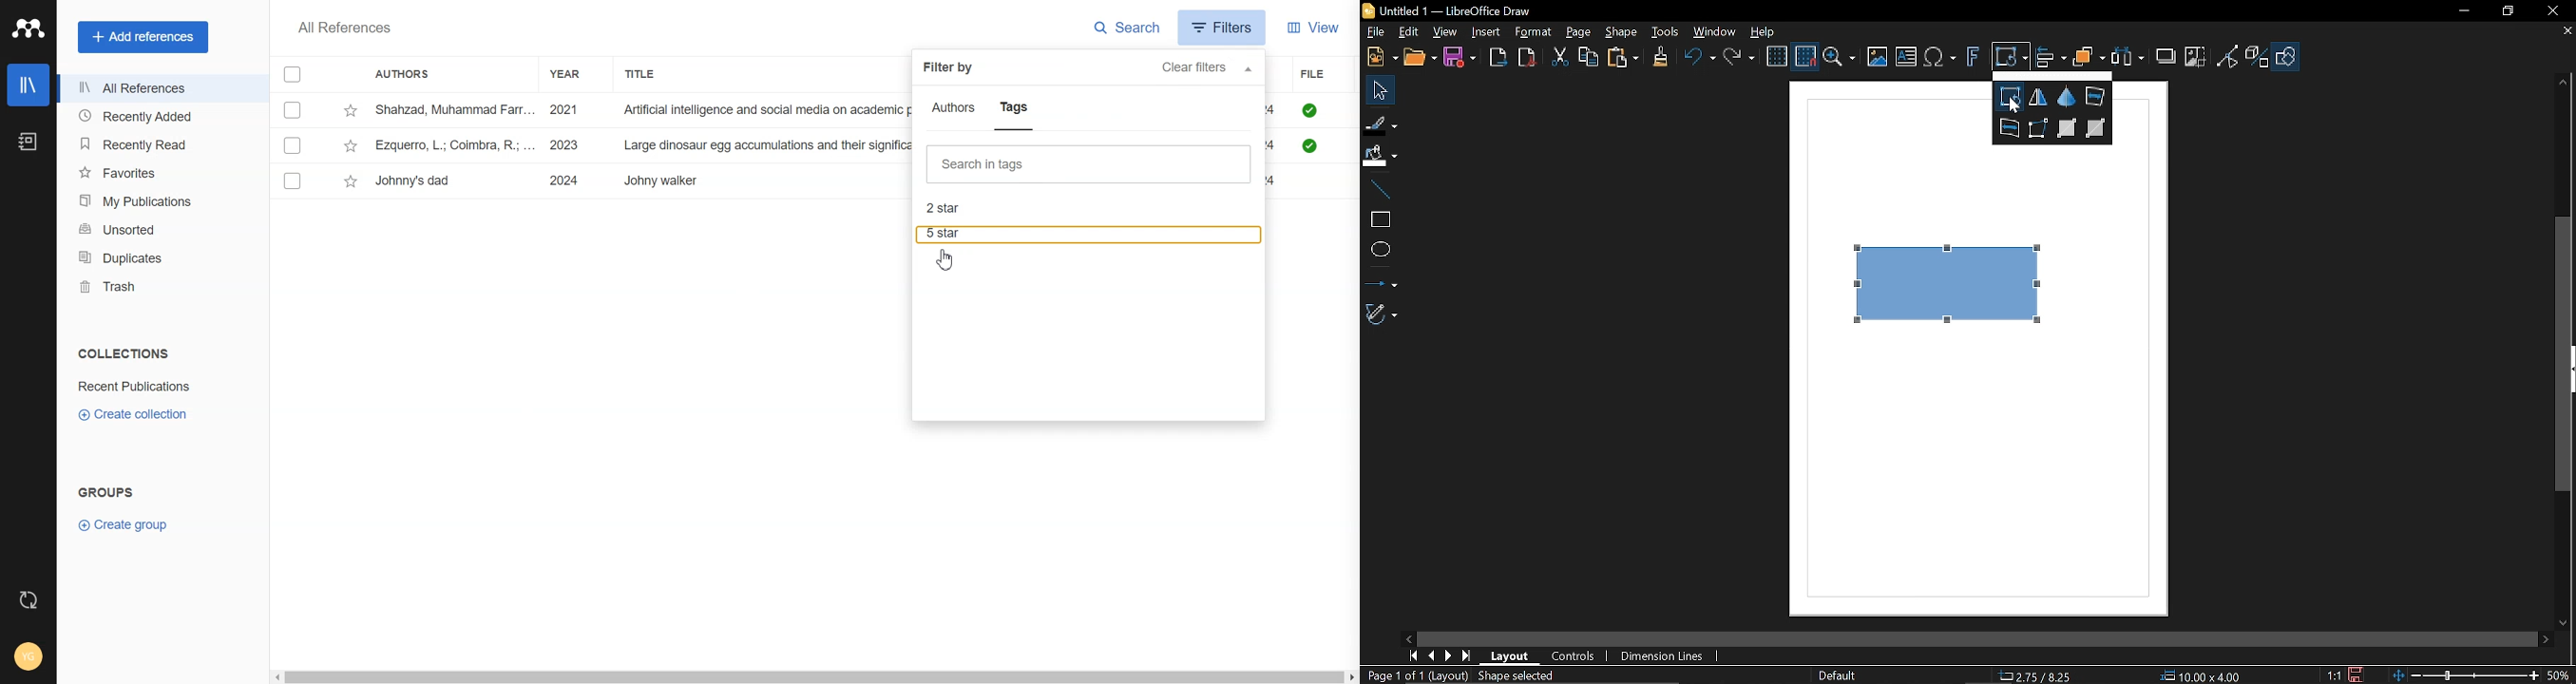 This screenshot has width=2576, height=700. Describe the element at coordinates (2566, 83) in the screenshot. I see `Move up` at that location.